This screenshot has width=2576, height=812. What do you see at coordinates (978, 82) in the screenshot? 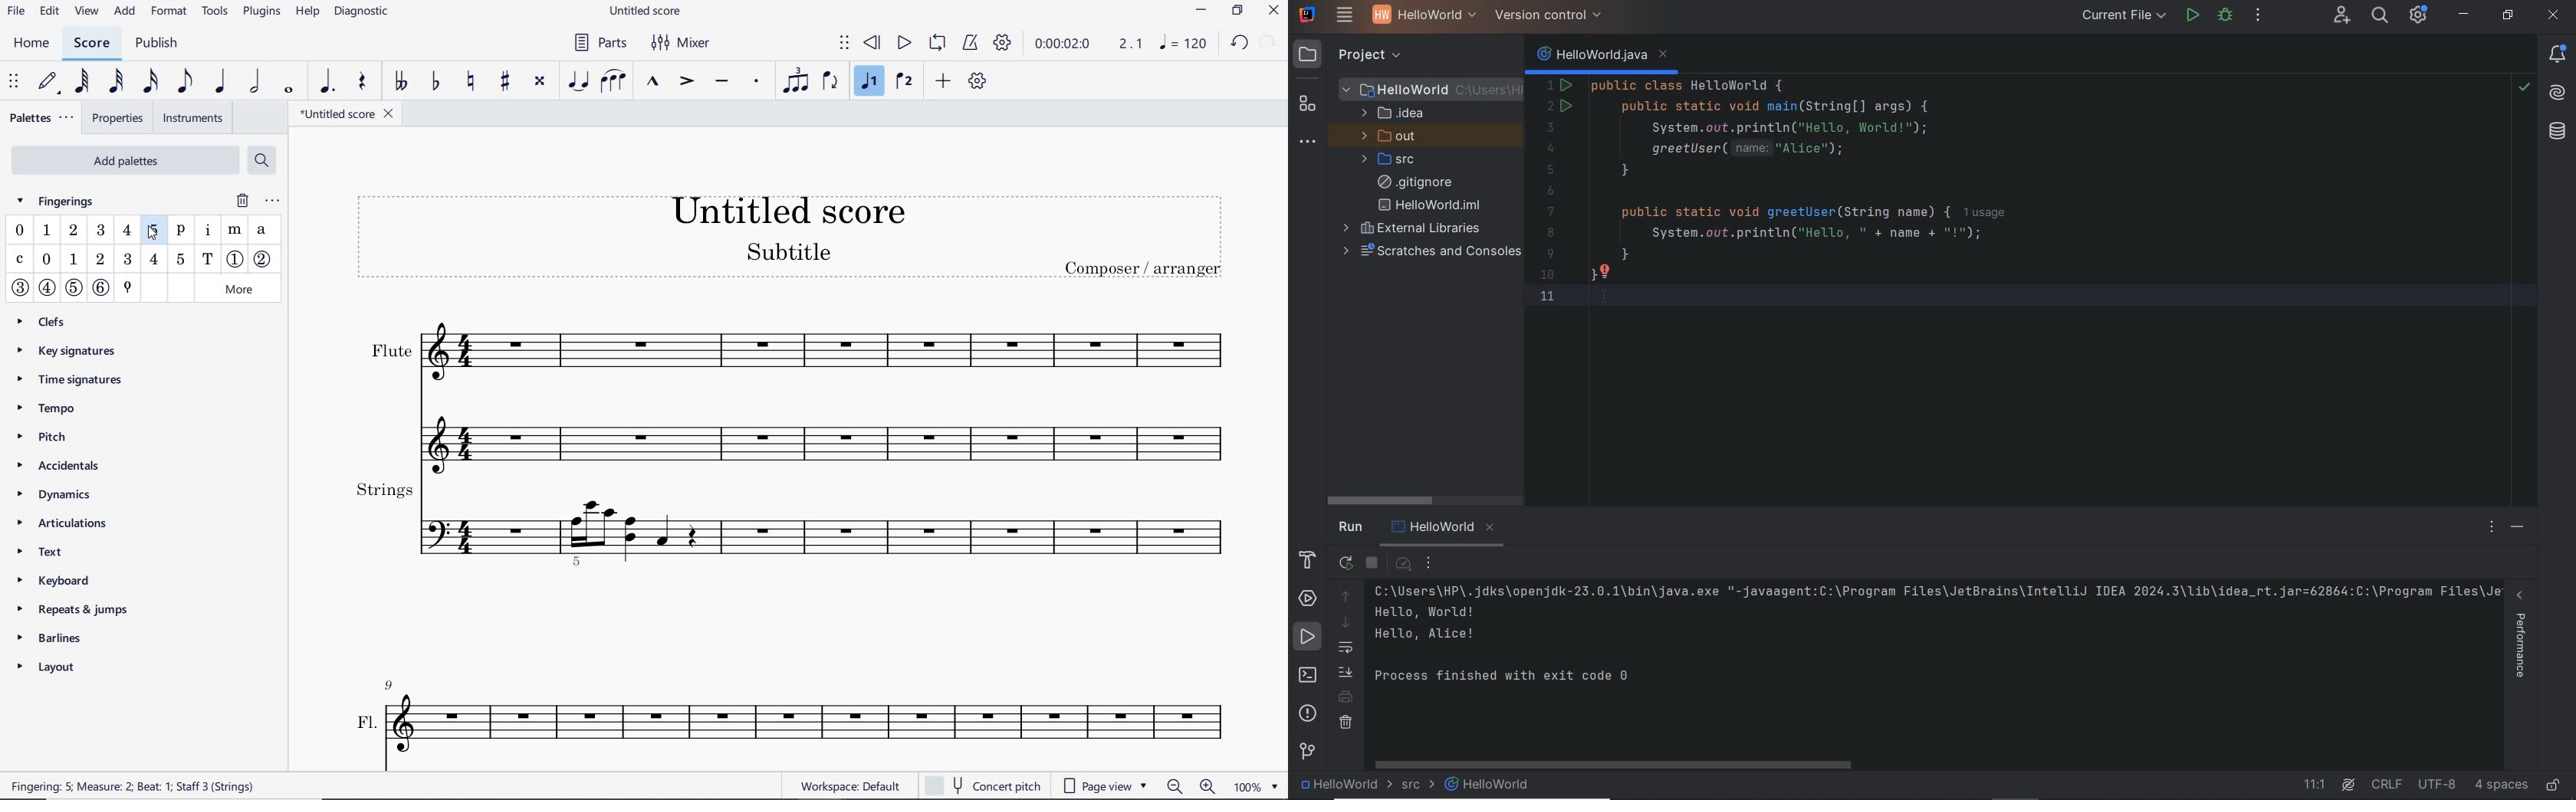
I see `customize toolbar` at bounding box center [978, 82].